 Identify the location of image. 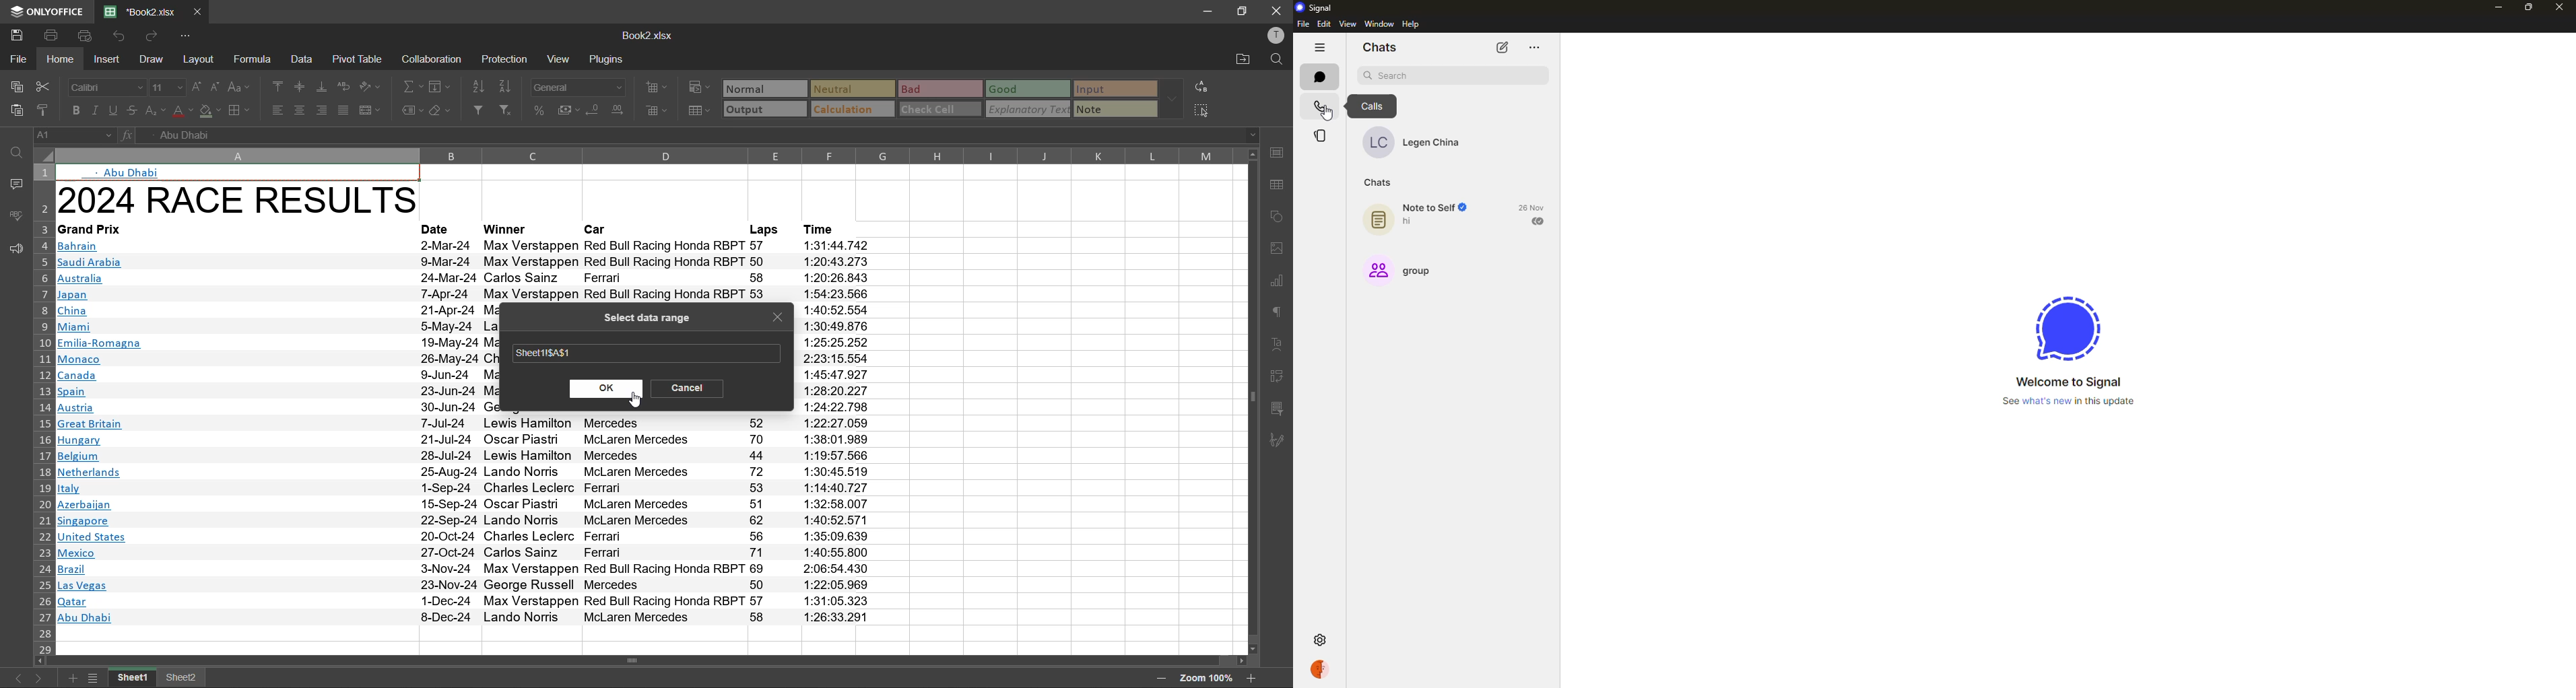
(1277, 250).